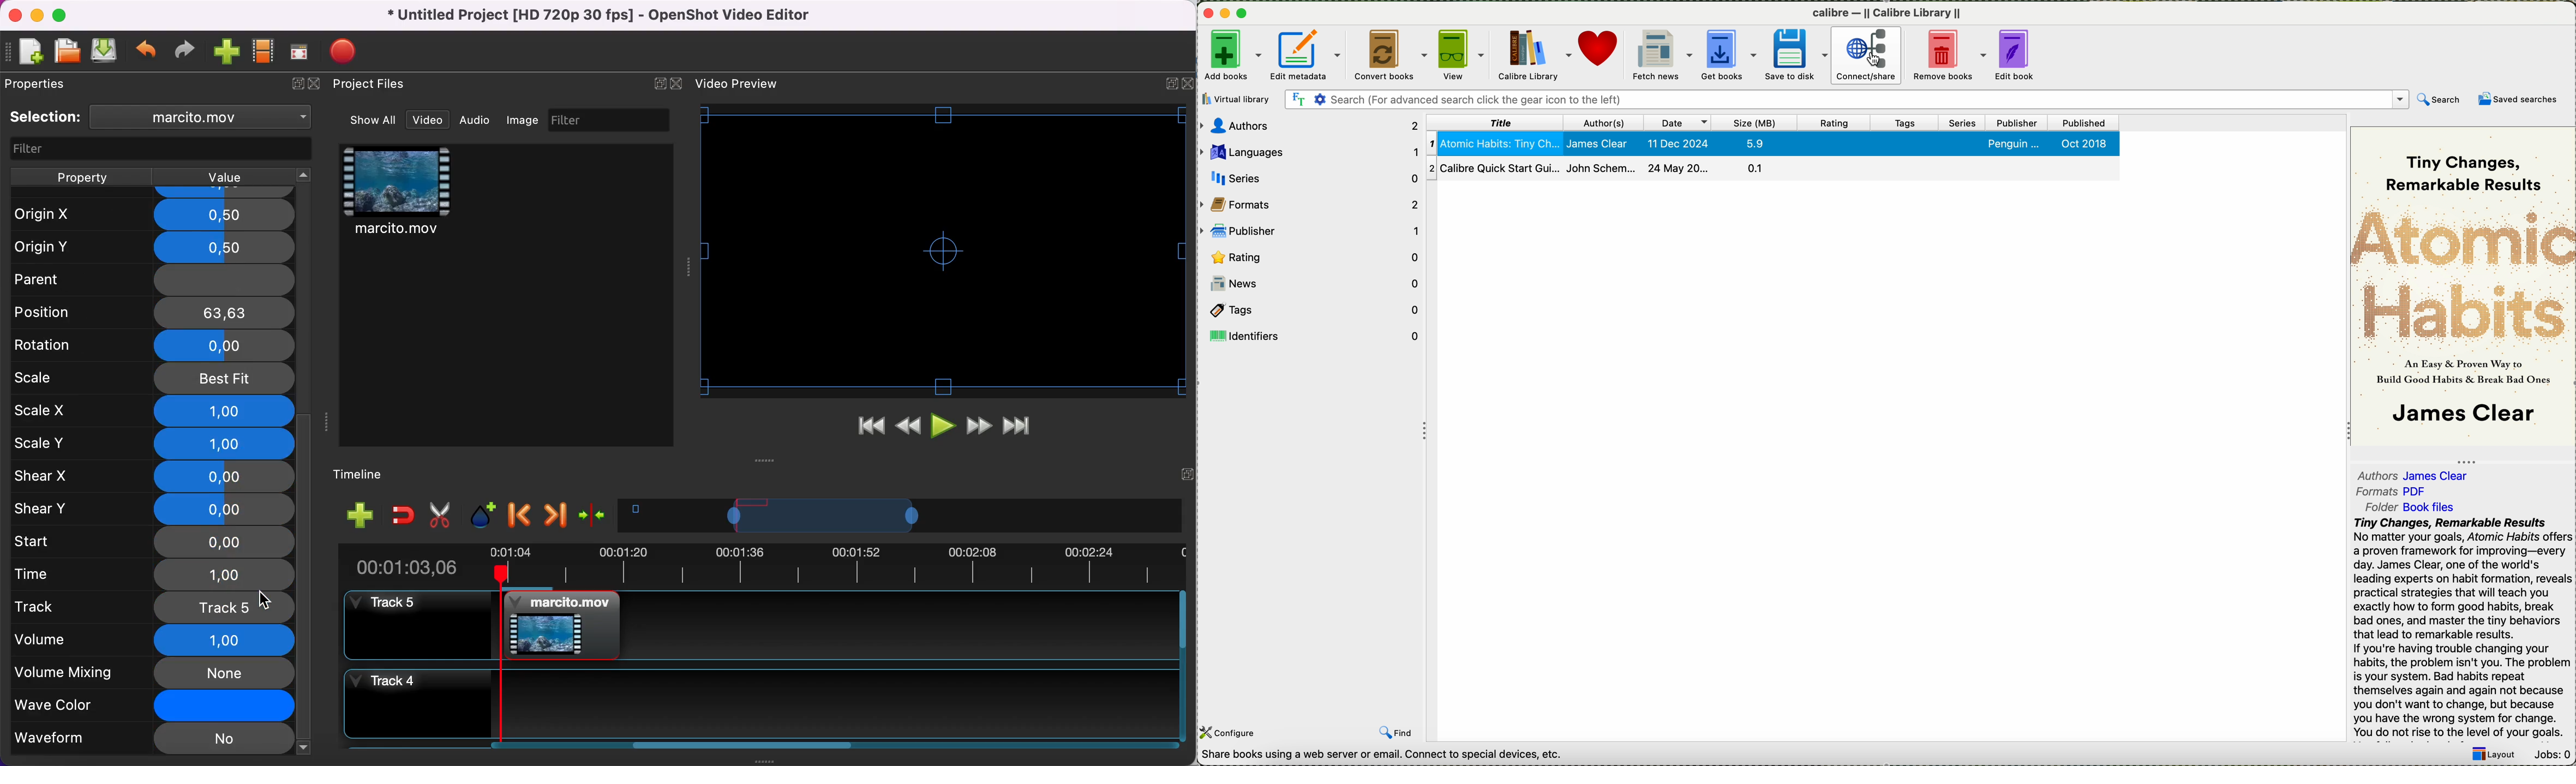  Describe the element at coordinates (206, 116) in the screenshot. I see `clip name` at that location.